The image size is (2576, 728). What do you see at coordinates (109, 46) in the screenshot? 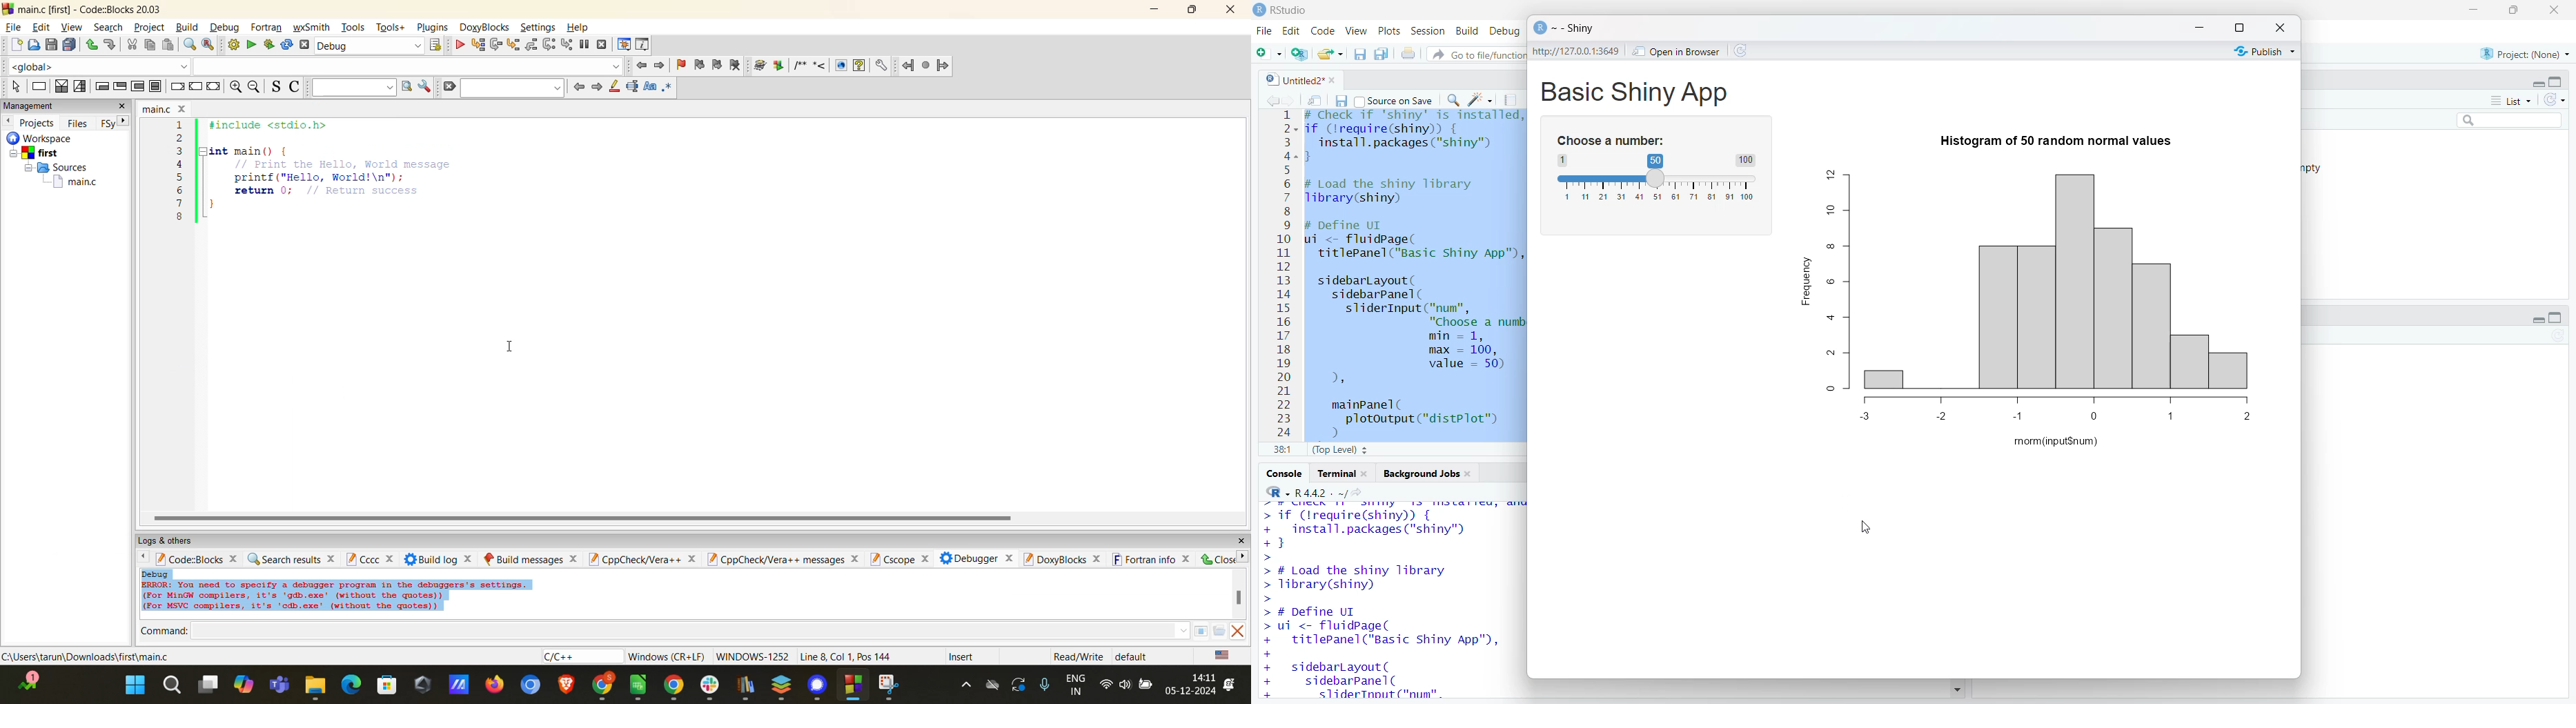
I see `redo` at bounding box center [109, 46].